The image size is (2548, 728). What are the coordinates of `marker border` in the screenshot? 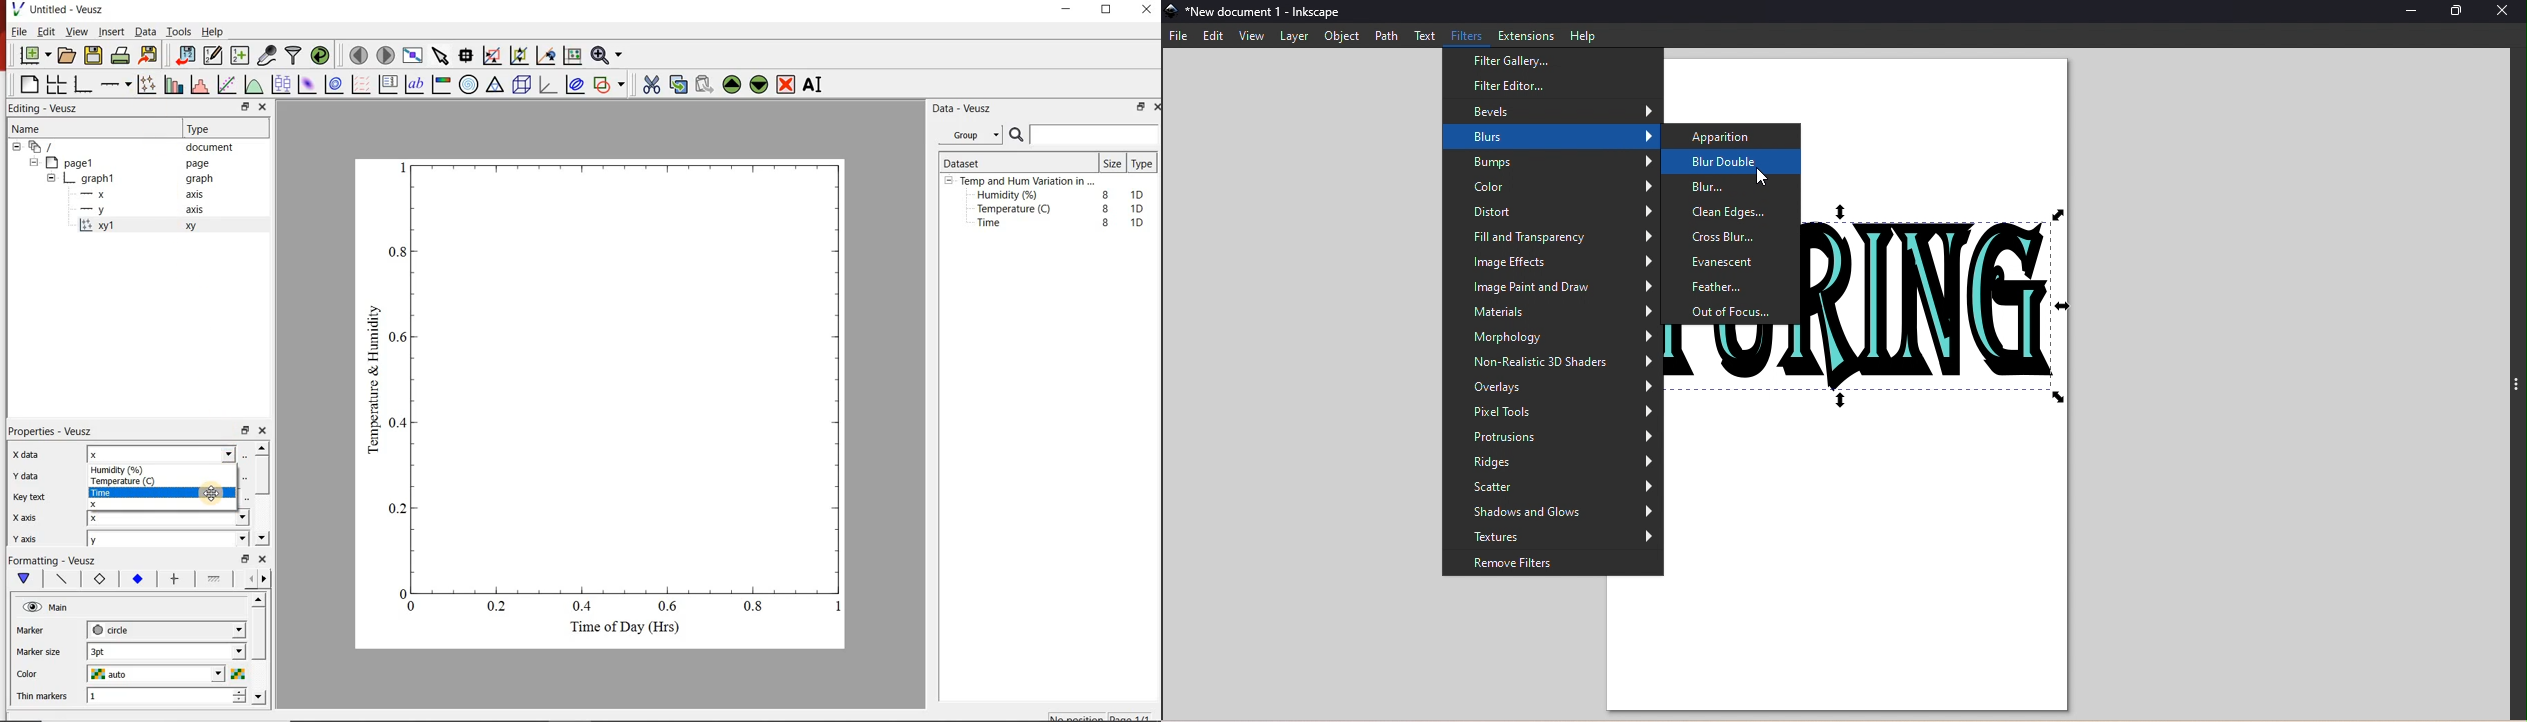 It's located at (100, 581).